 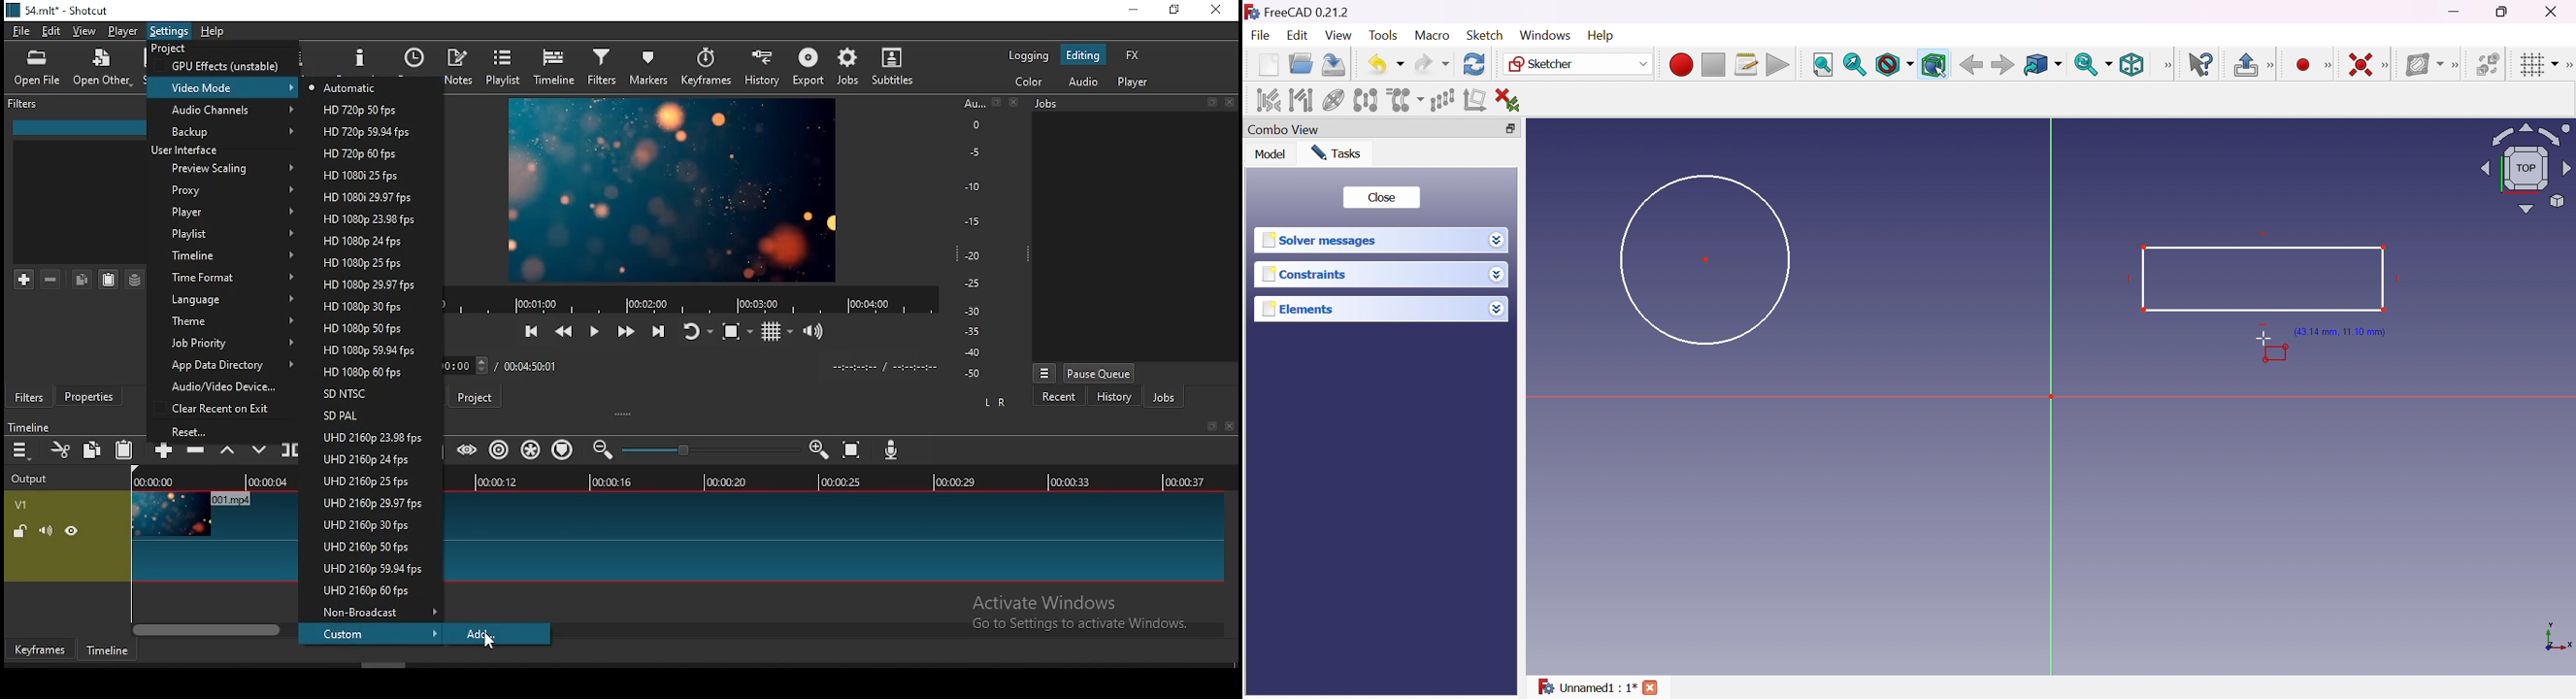 What do you see at coordinates (530, 449) in the screenshot?
I see `ripple all tracks` at bounding box center [530, 449].